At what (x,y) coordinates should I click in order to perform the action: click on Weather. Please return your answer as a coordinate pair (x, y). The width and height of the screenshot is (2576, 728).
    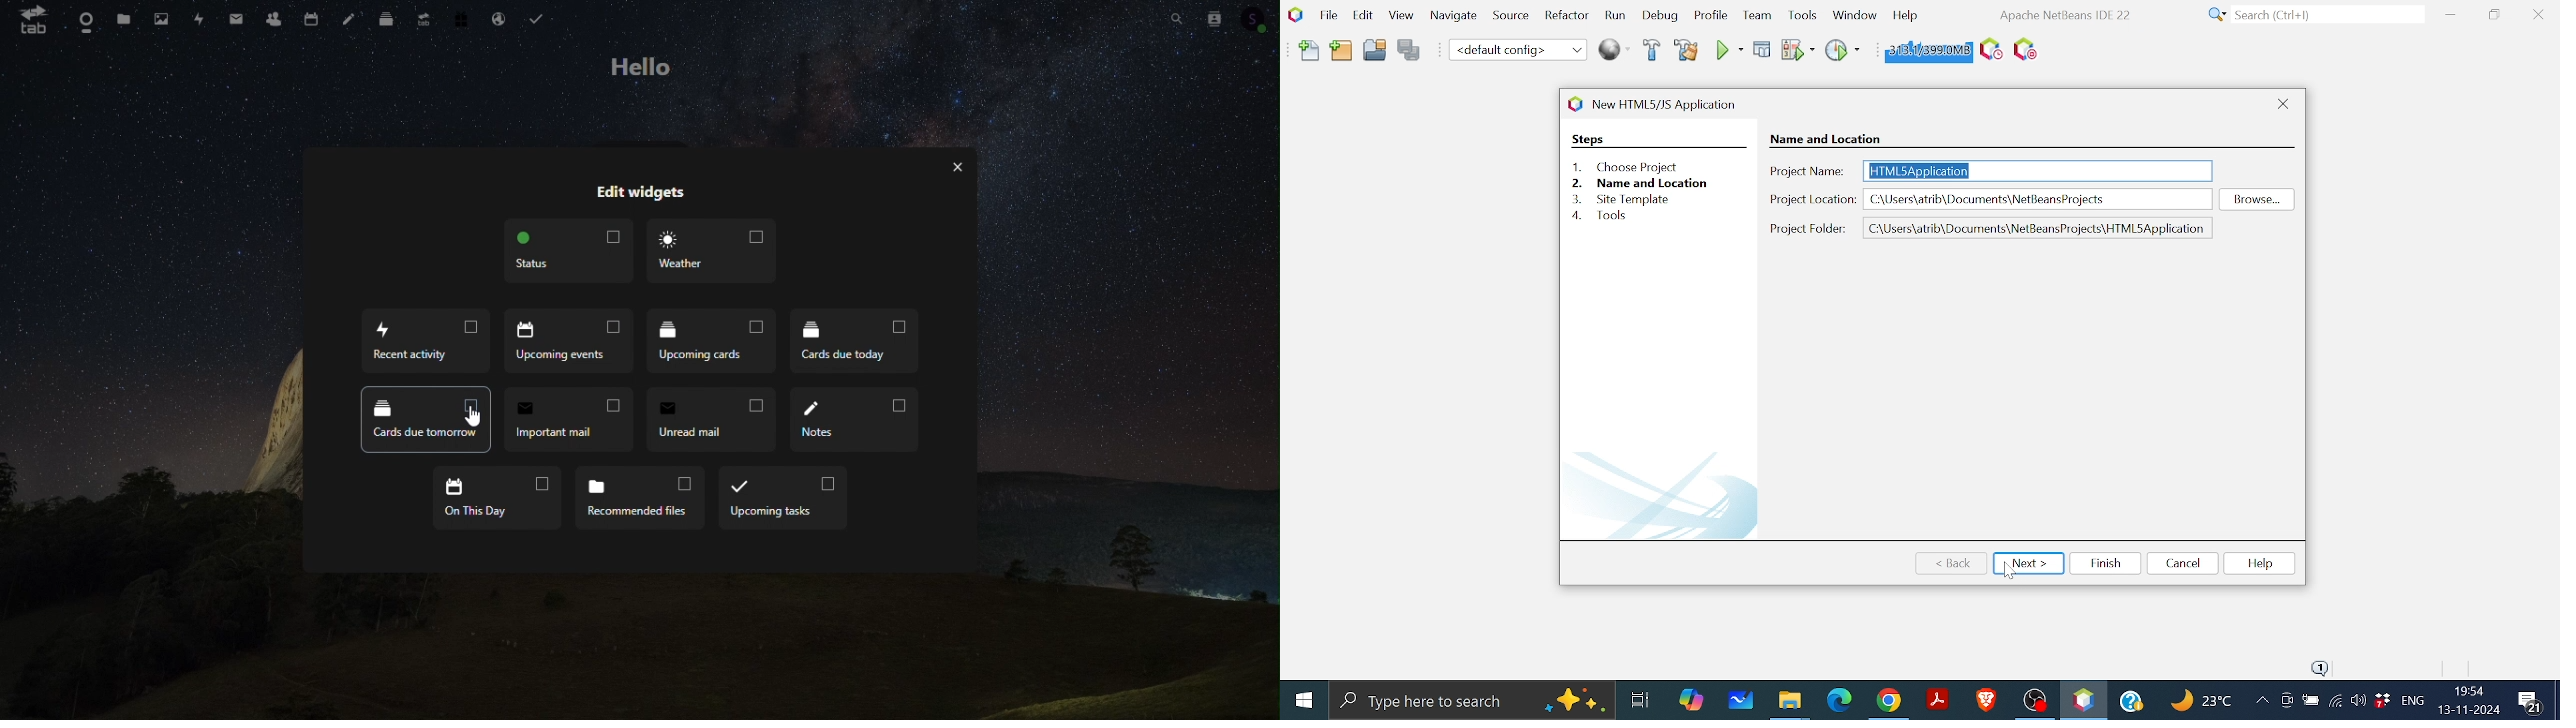
    Looking at the image, I should click on (710, 253).